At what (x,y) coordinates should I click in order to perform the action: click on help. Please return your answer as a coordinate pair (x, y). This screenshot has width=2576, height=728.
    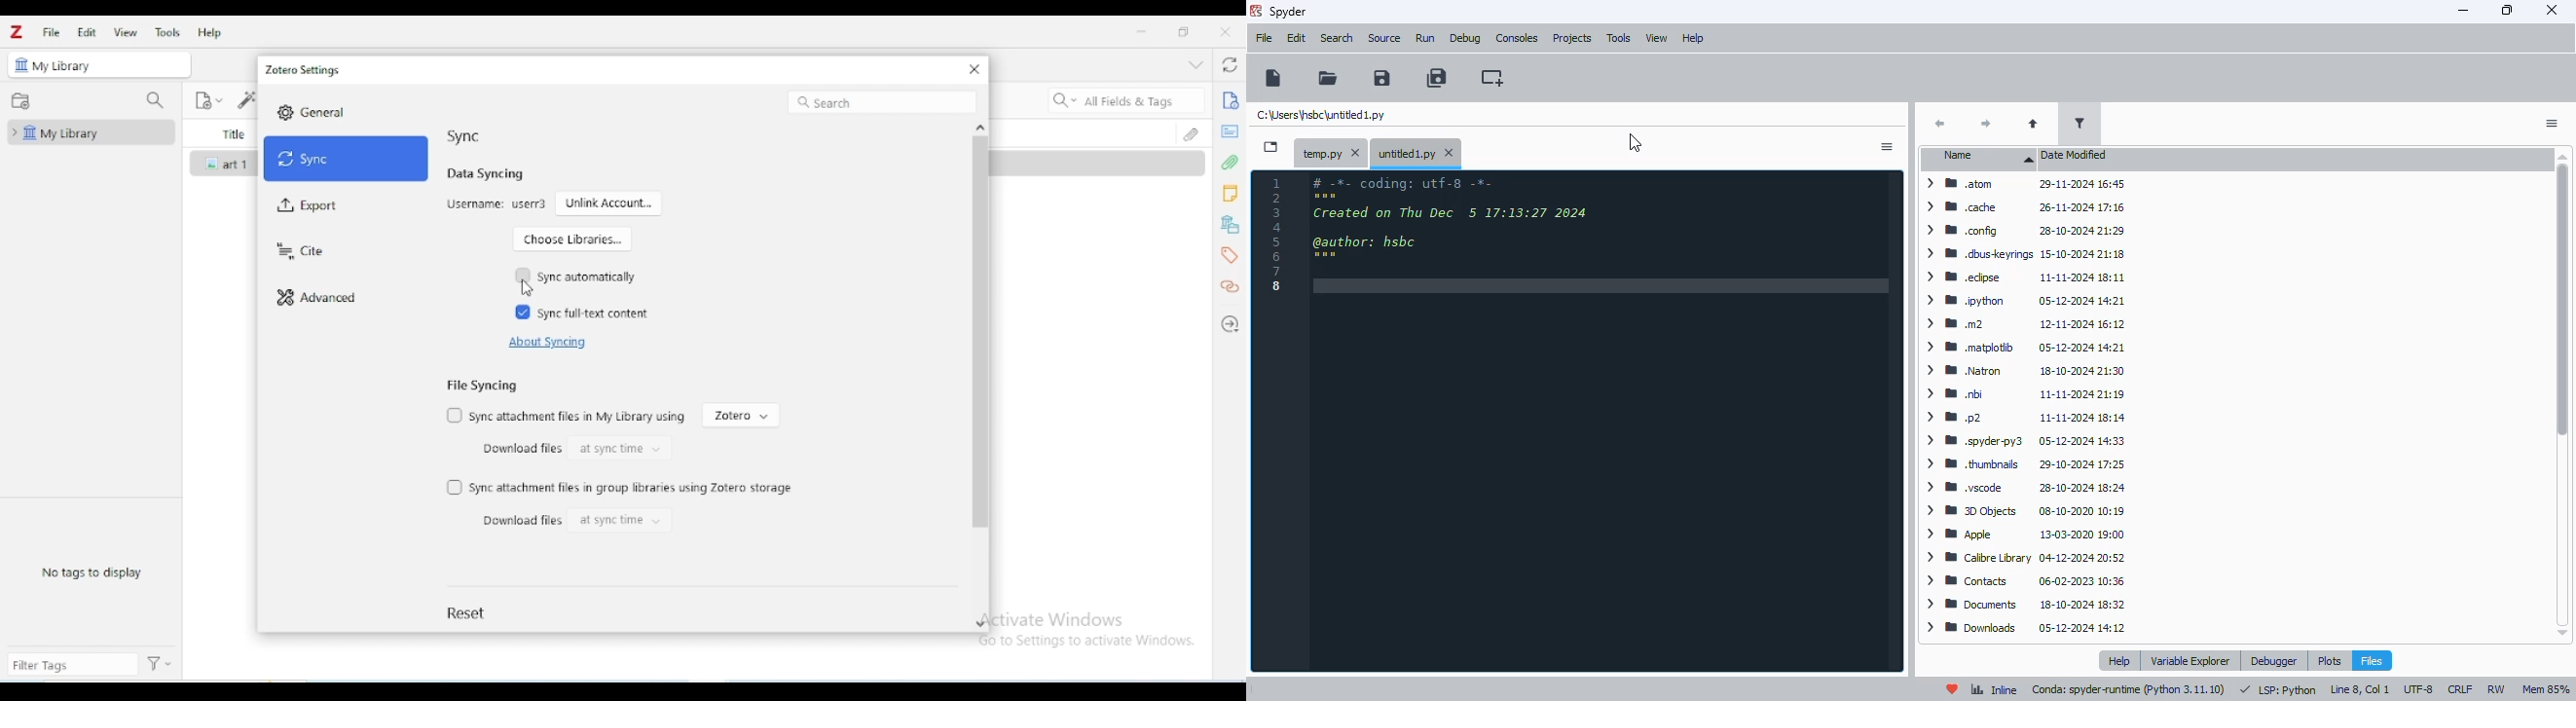
    Looking at the image, I should click on (1693, 39).